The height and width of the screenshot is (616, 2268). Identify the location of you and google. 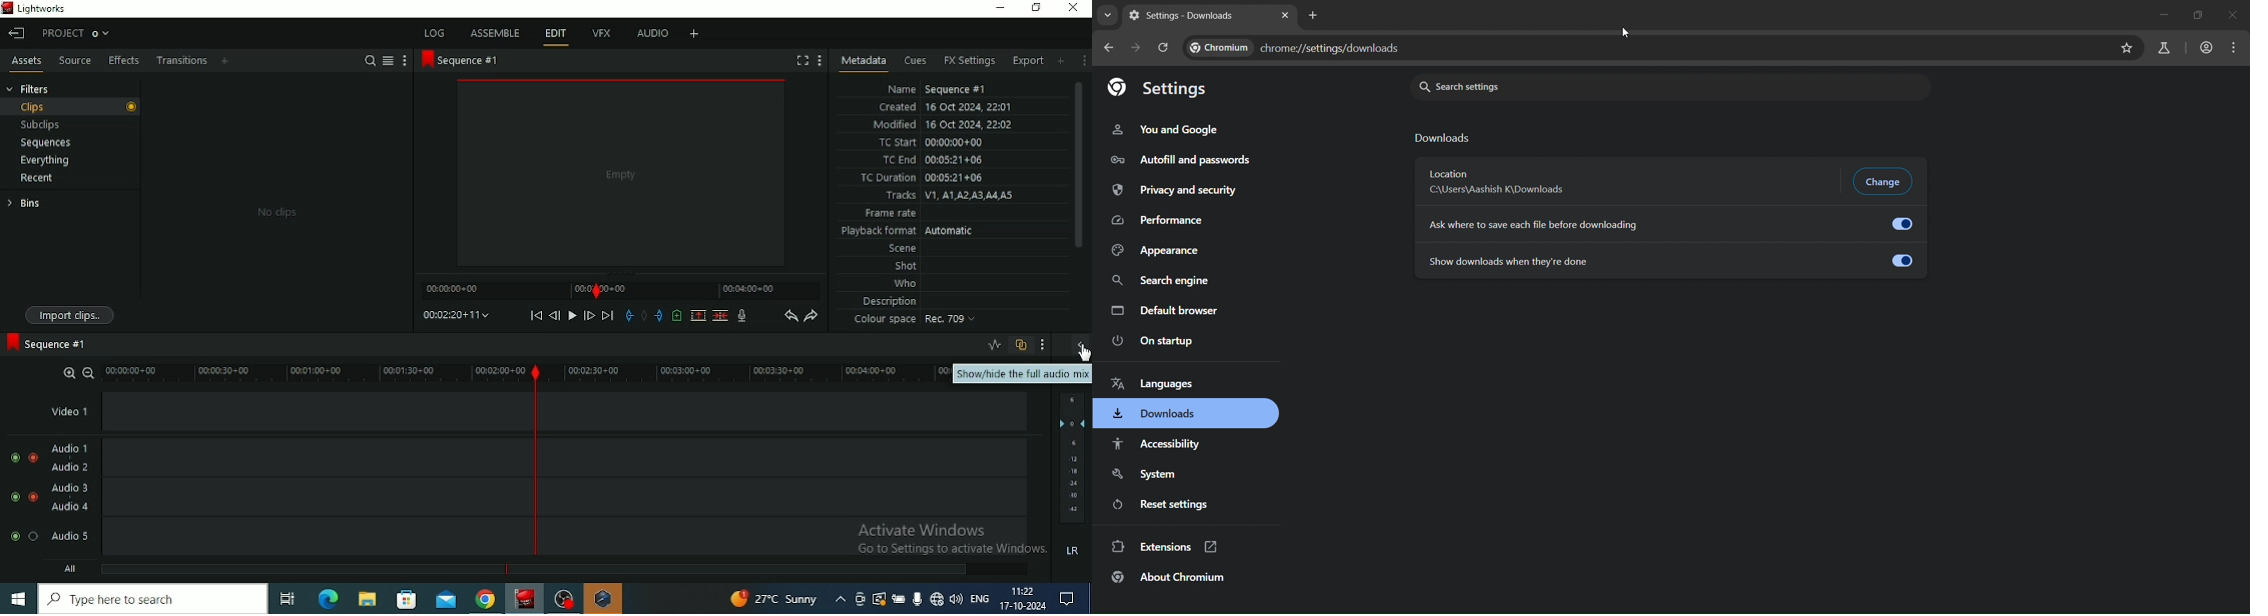
(1164, 128).